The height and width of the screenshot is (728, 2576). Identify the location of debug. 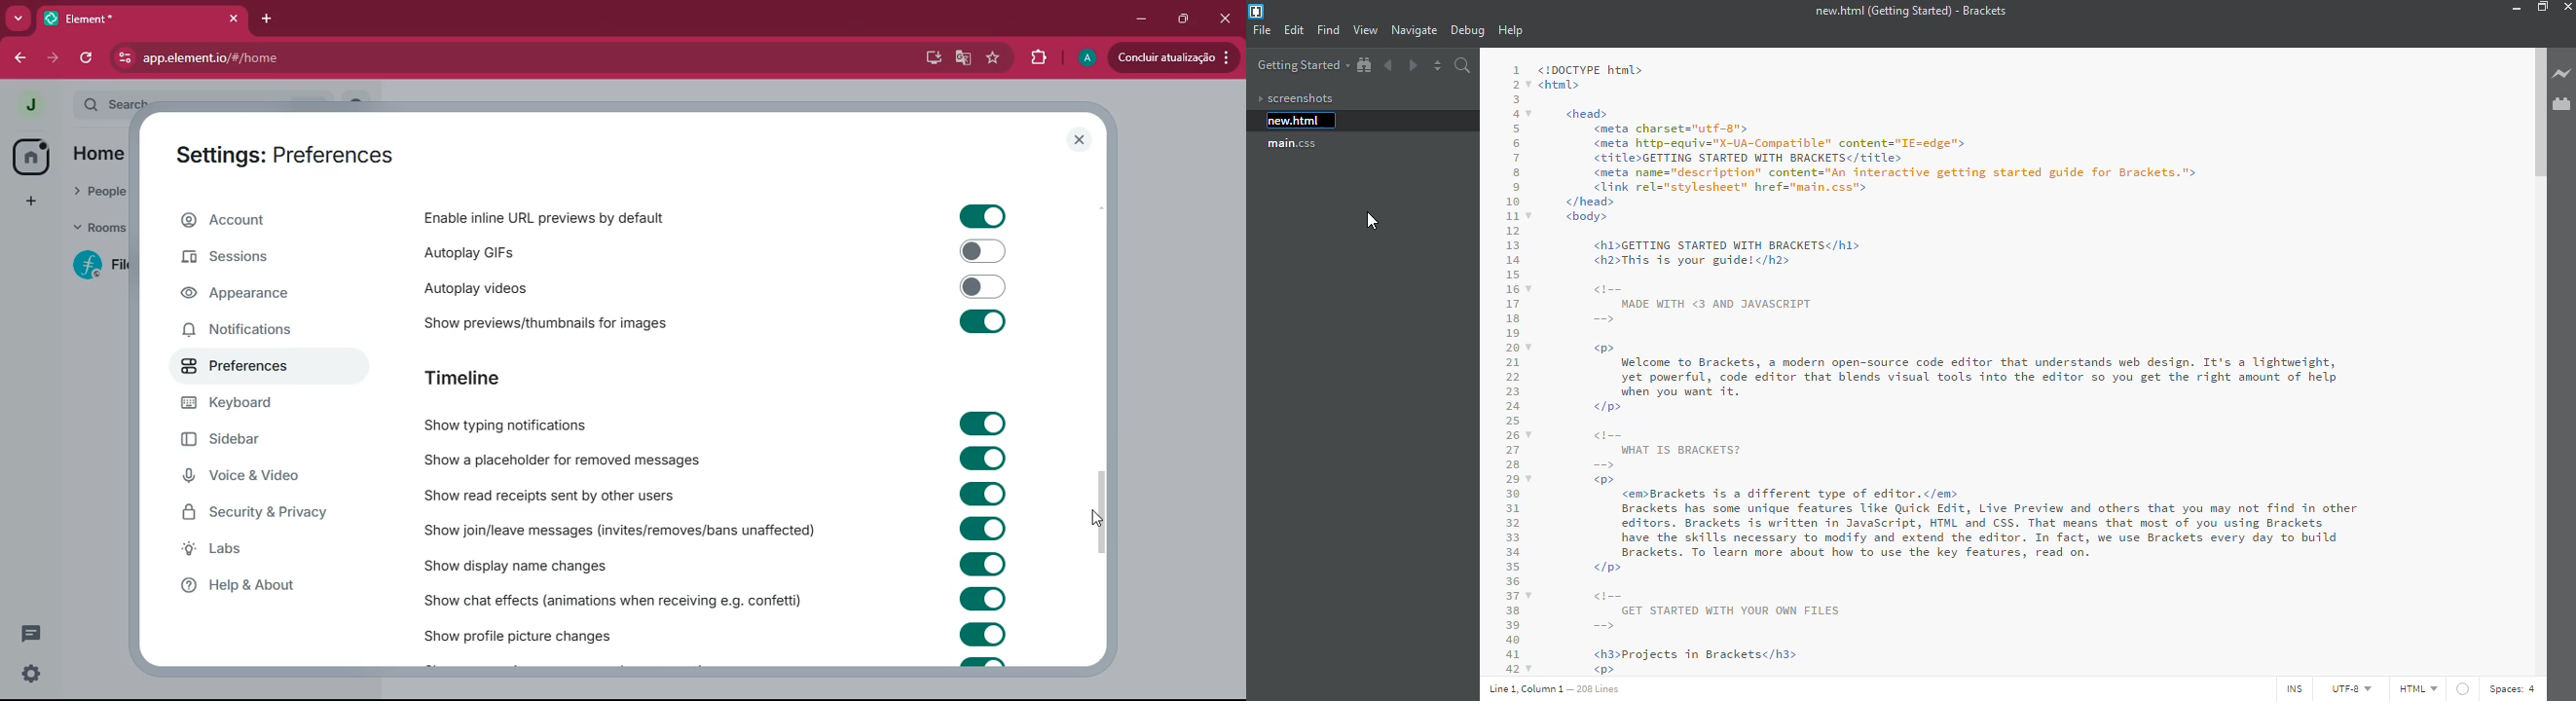
(1467, 31).